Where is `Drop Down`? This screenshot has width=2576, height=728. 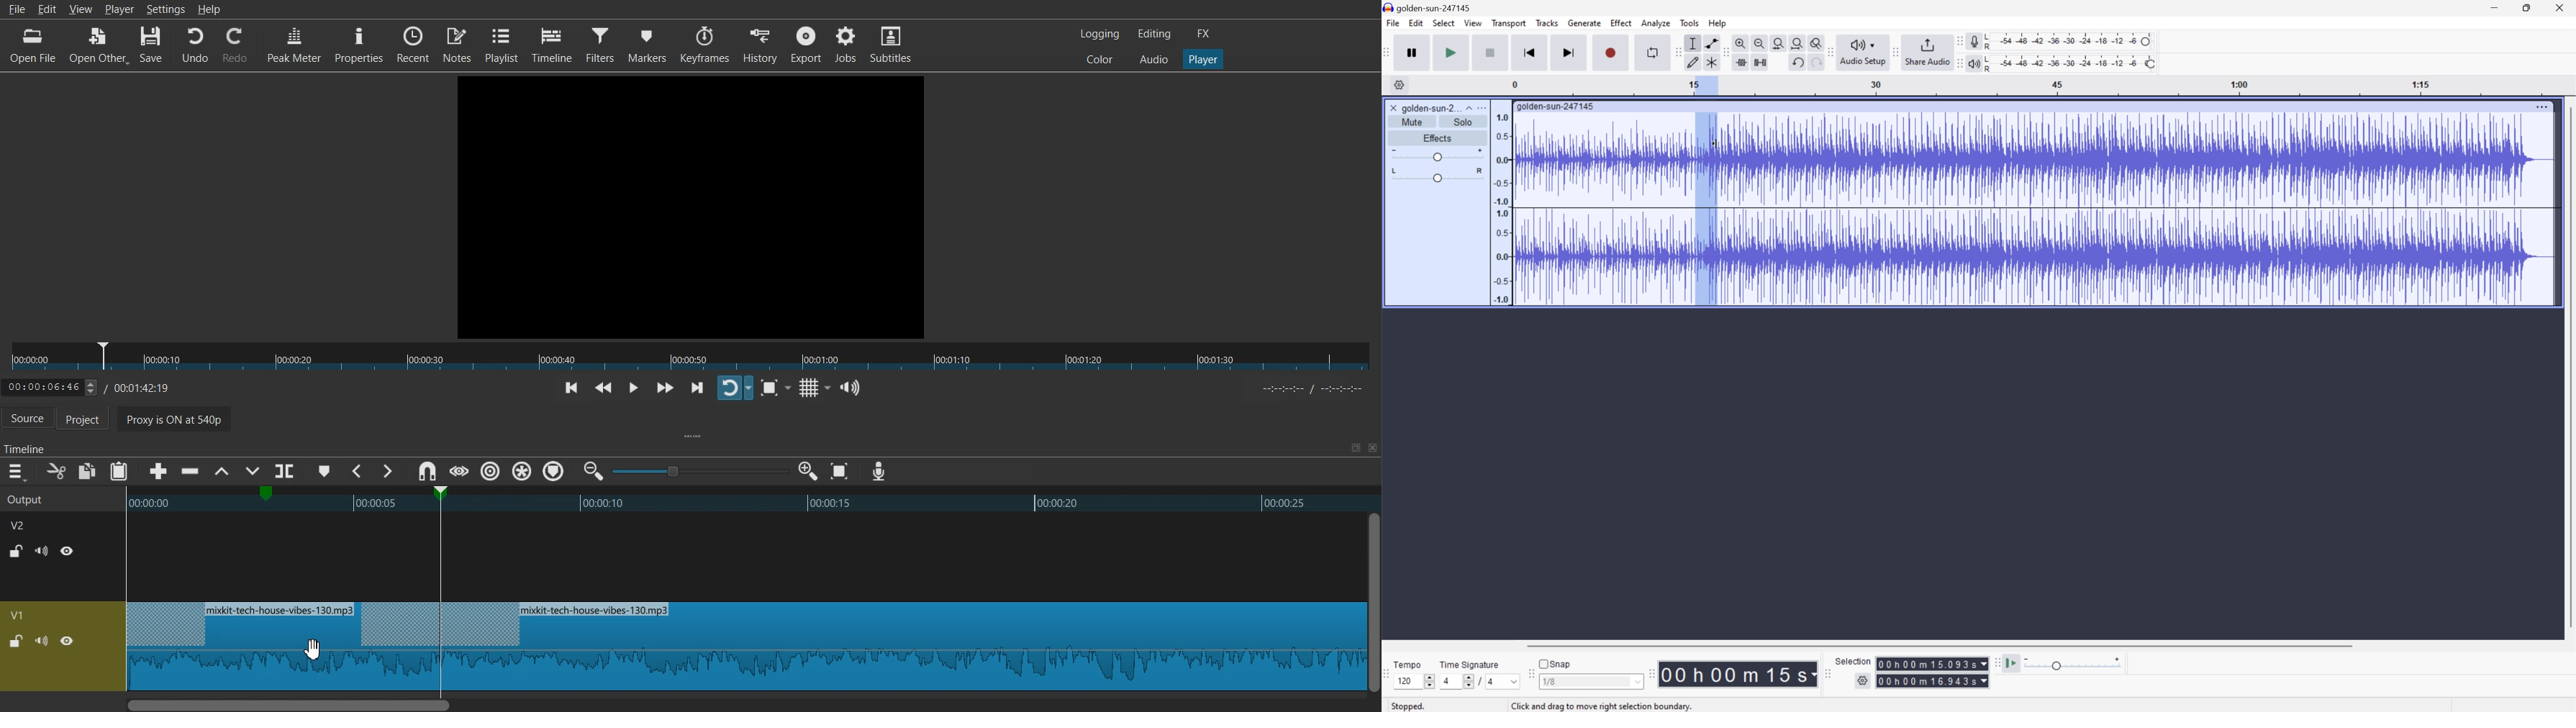 Drop Down is located at coordinates (1467, 106).